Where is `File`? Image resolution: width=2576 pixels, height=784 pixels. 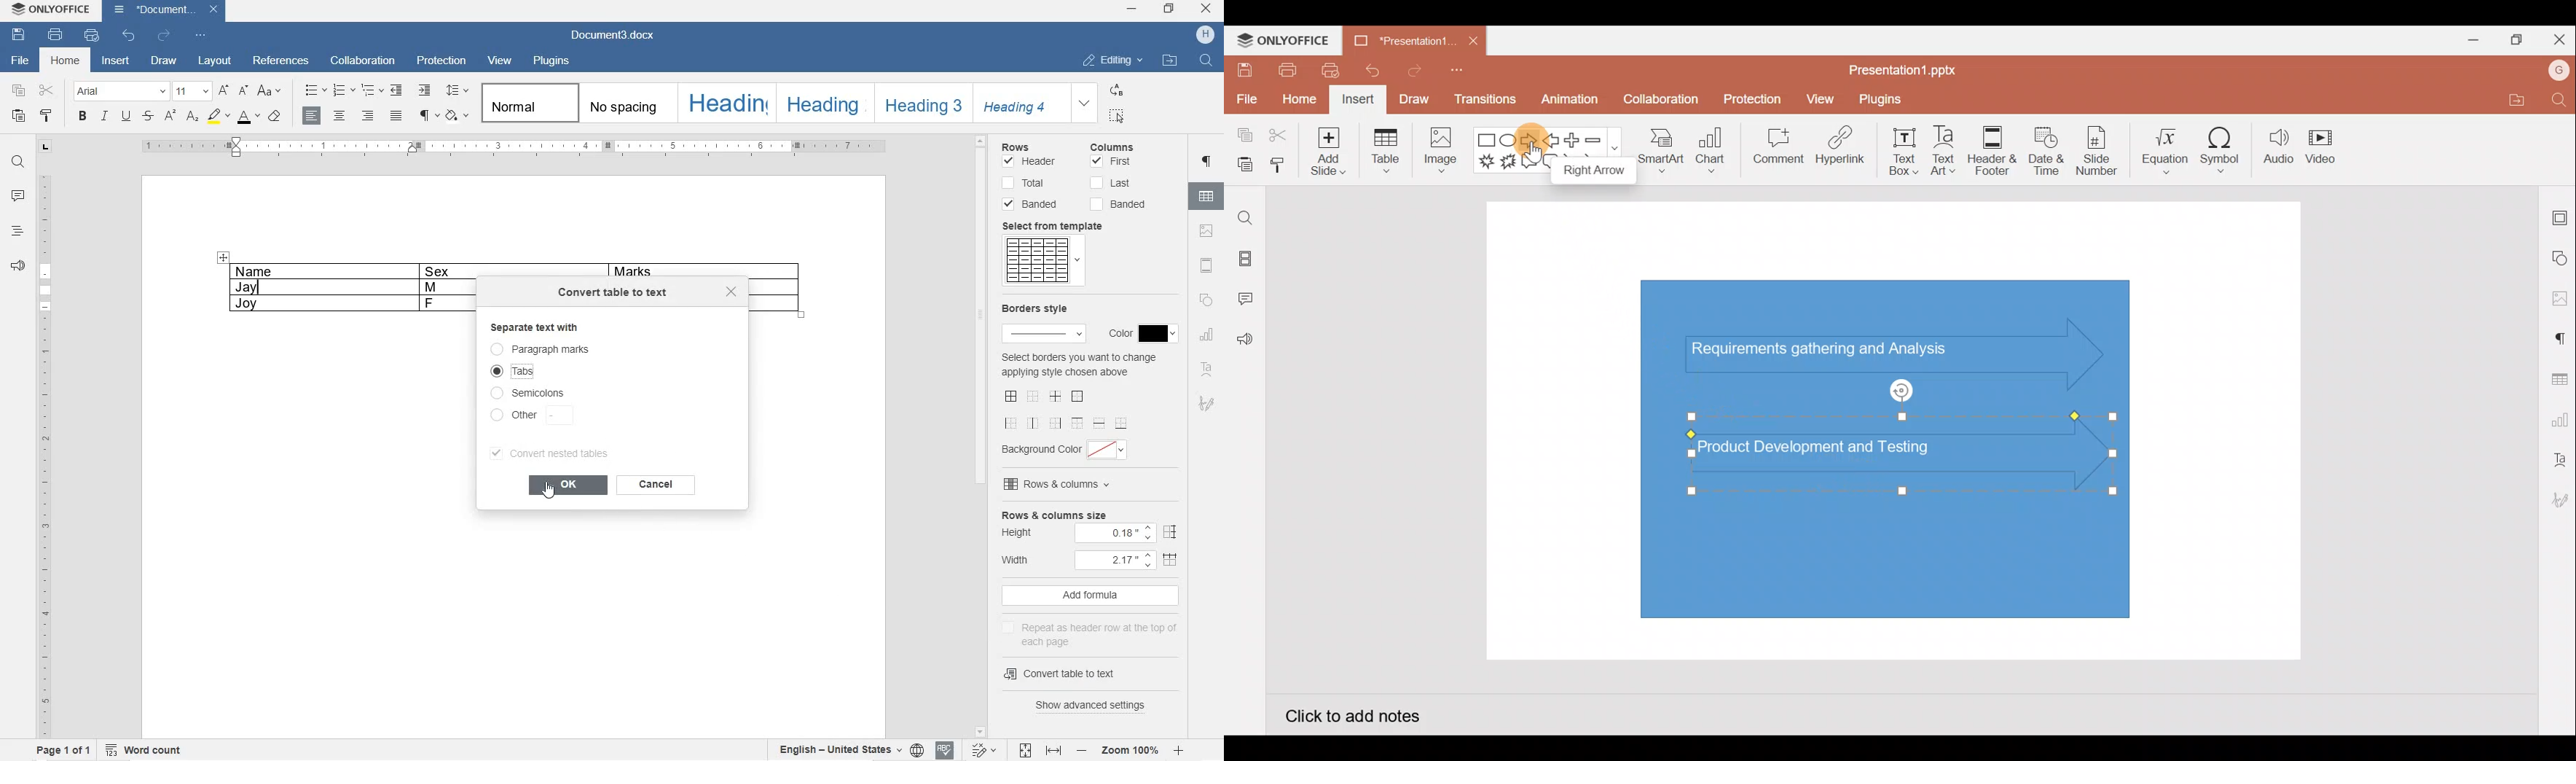
File is located at coordinates (1245, 97).